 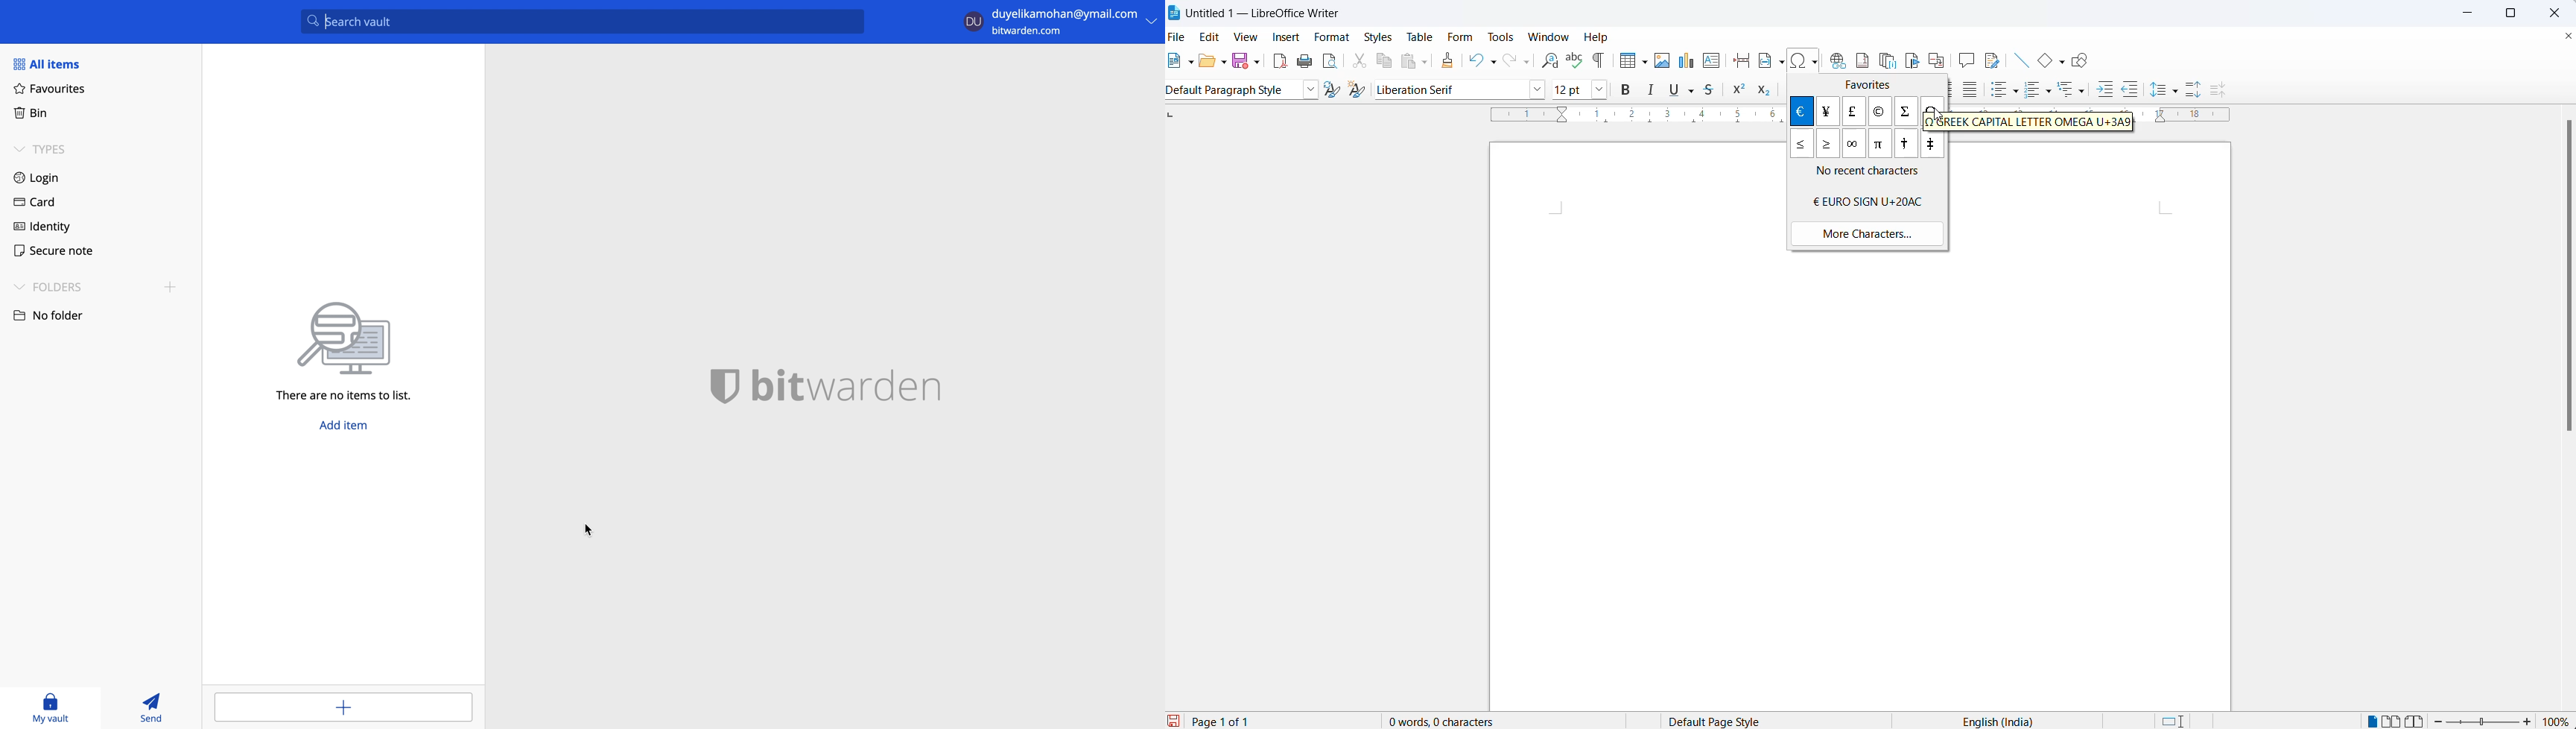 I want to click on double dagger, so click(x=1932, y=145).